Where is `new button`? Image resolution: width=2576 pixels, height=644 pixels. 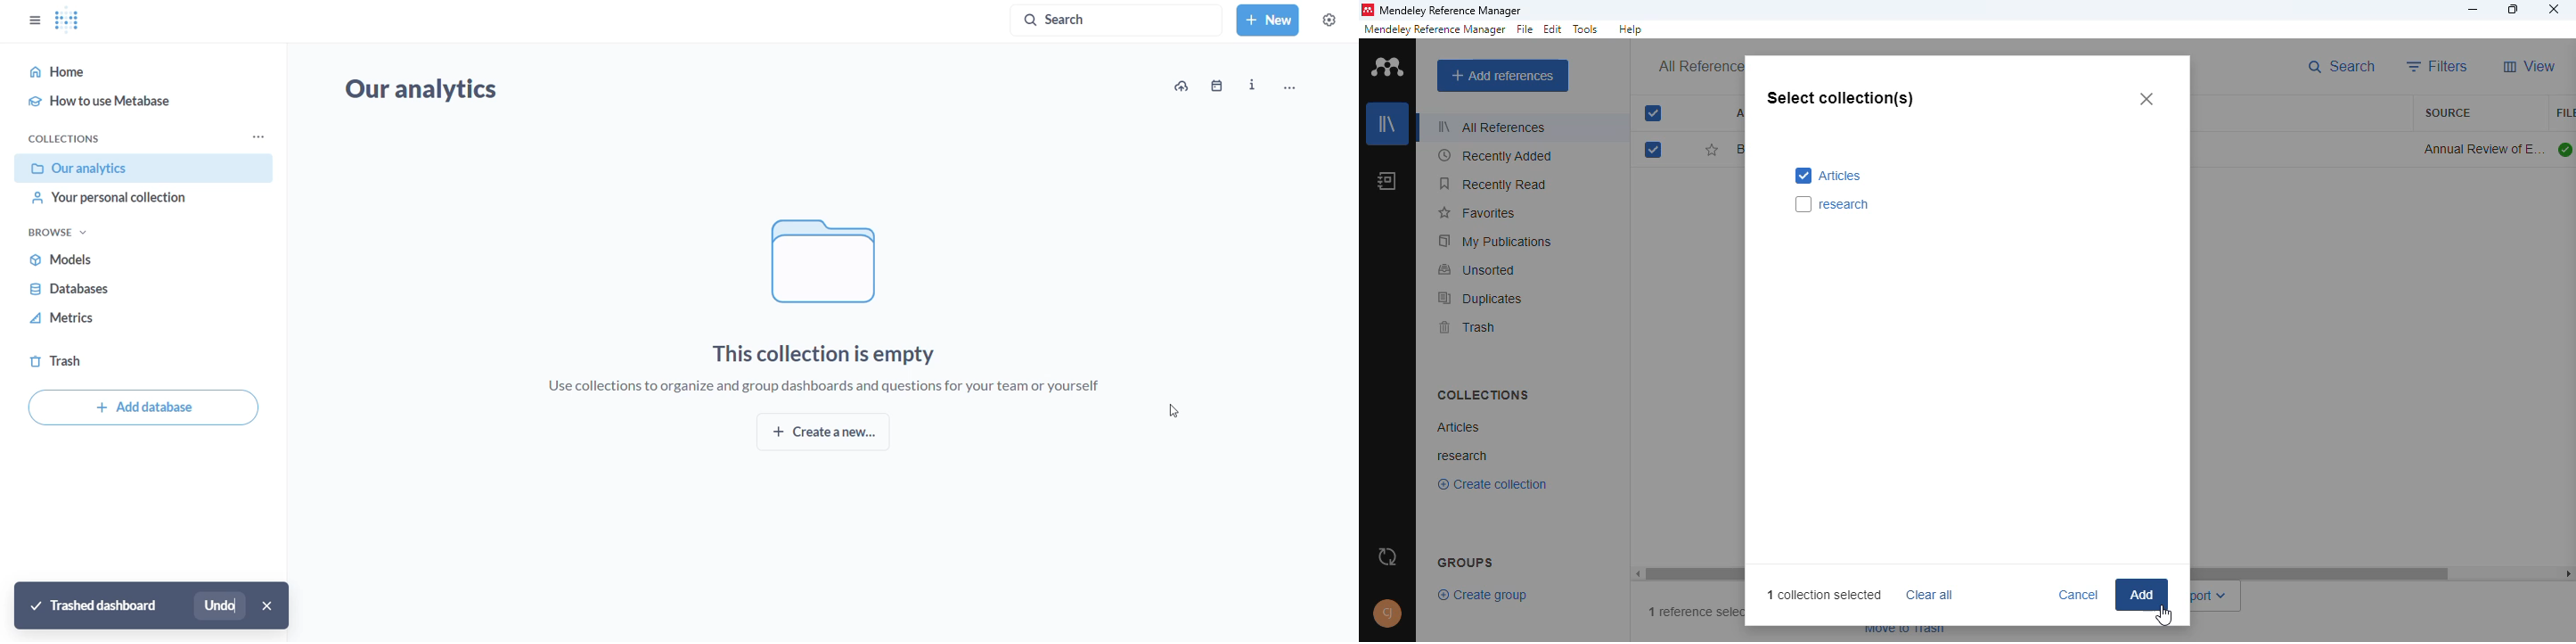
new button is located at coordinates (1268, 20).